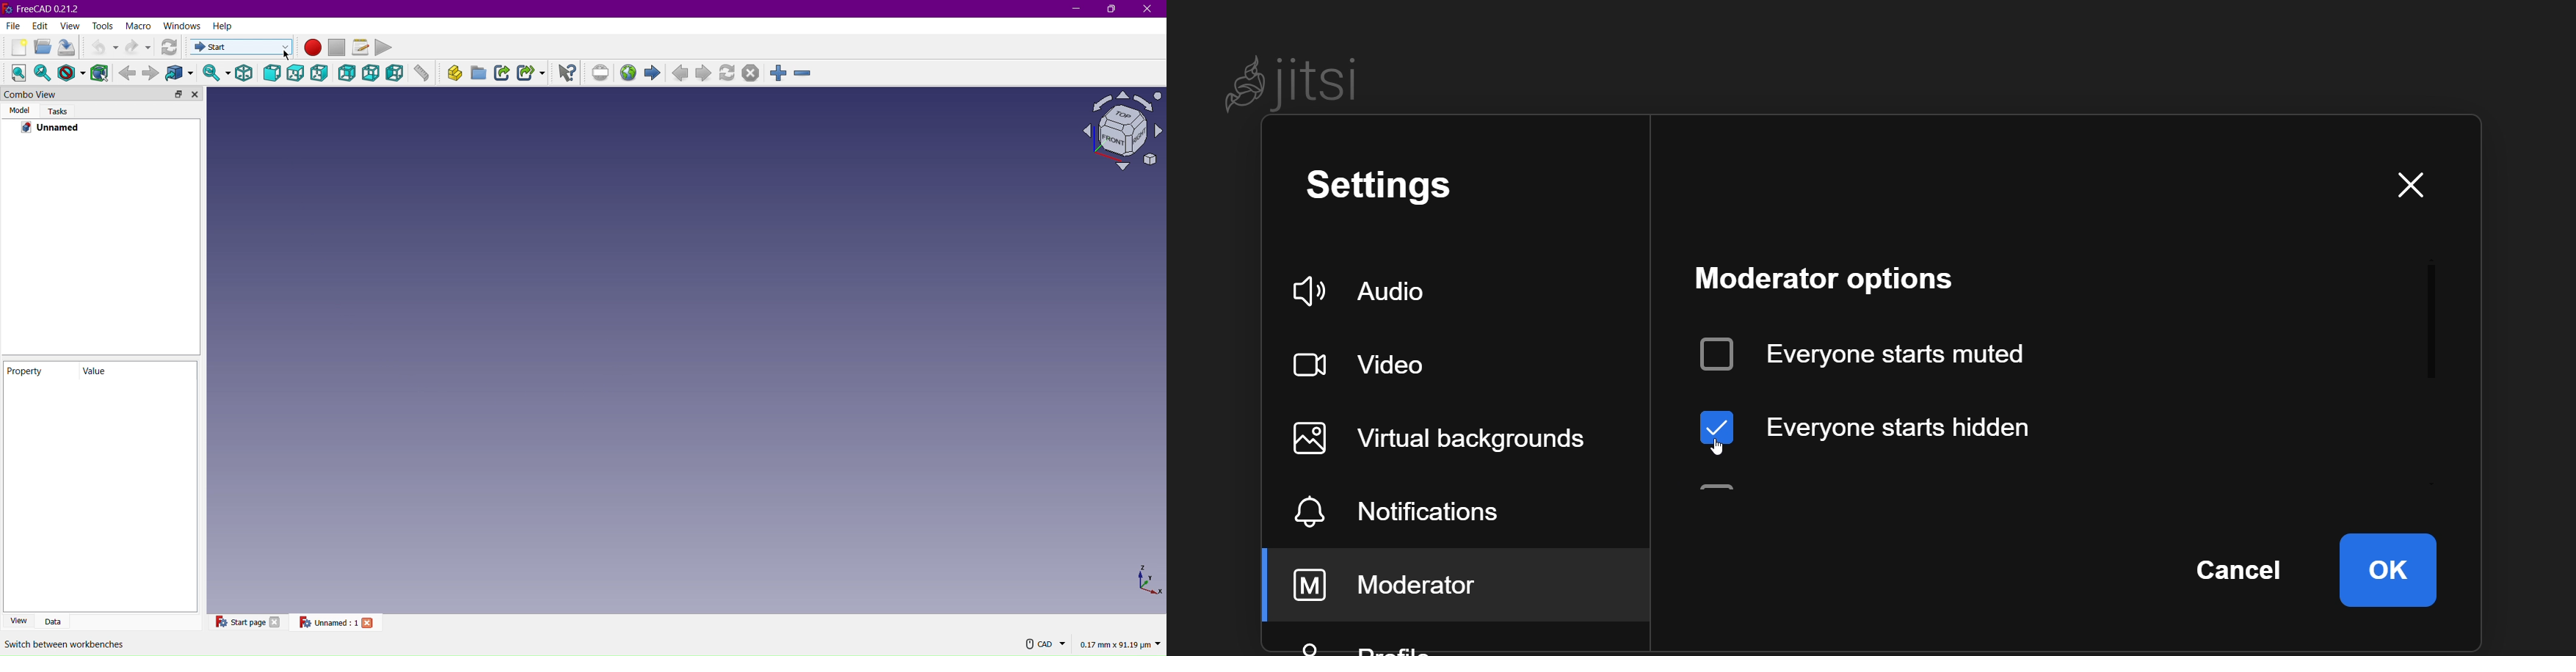 Image resolution: width=2576 pixels, height=672 pixels. I want to click on Backwards, so click(127, 72).